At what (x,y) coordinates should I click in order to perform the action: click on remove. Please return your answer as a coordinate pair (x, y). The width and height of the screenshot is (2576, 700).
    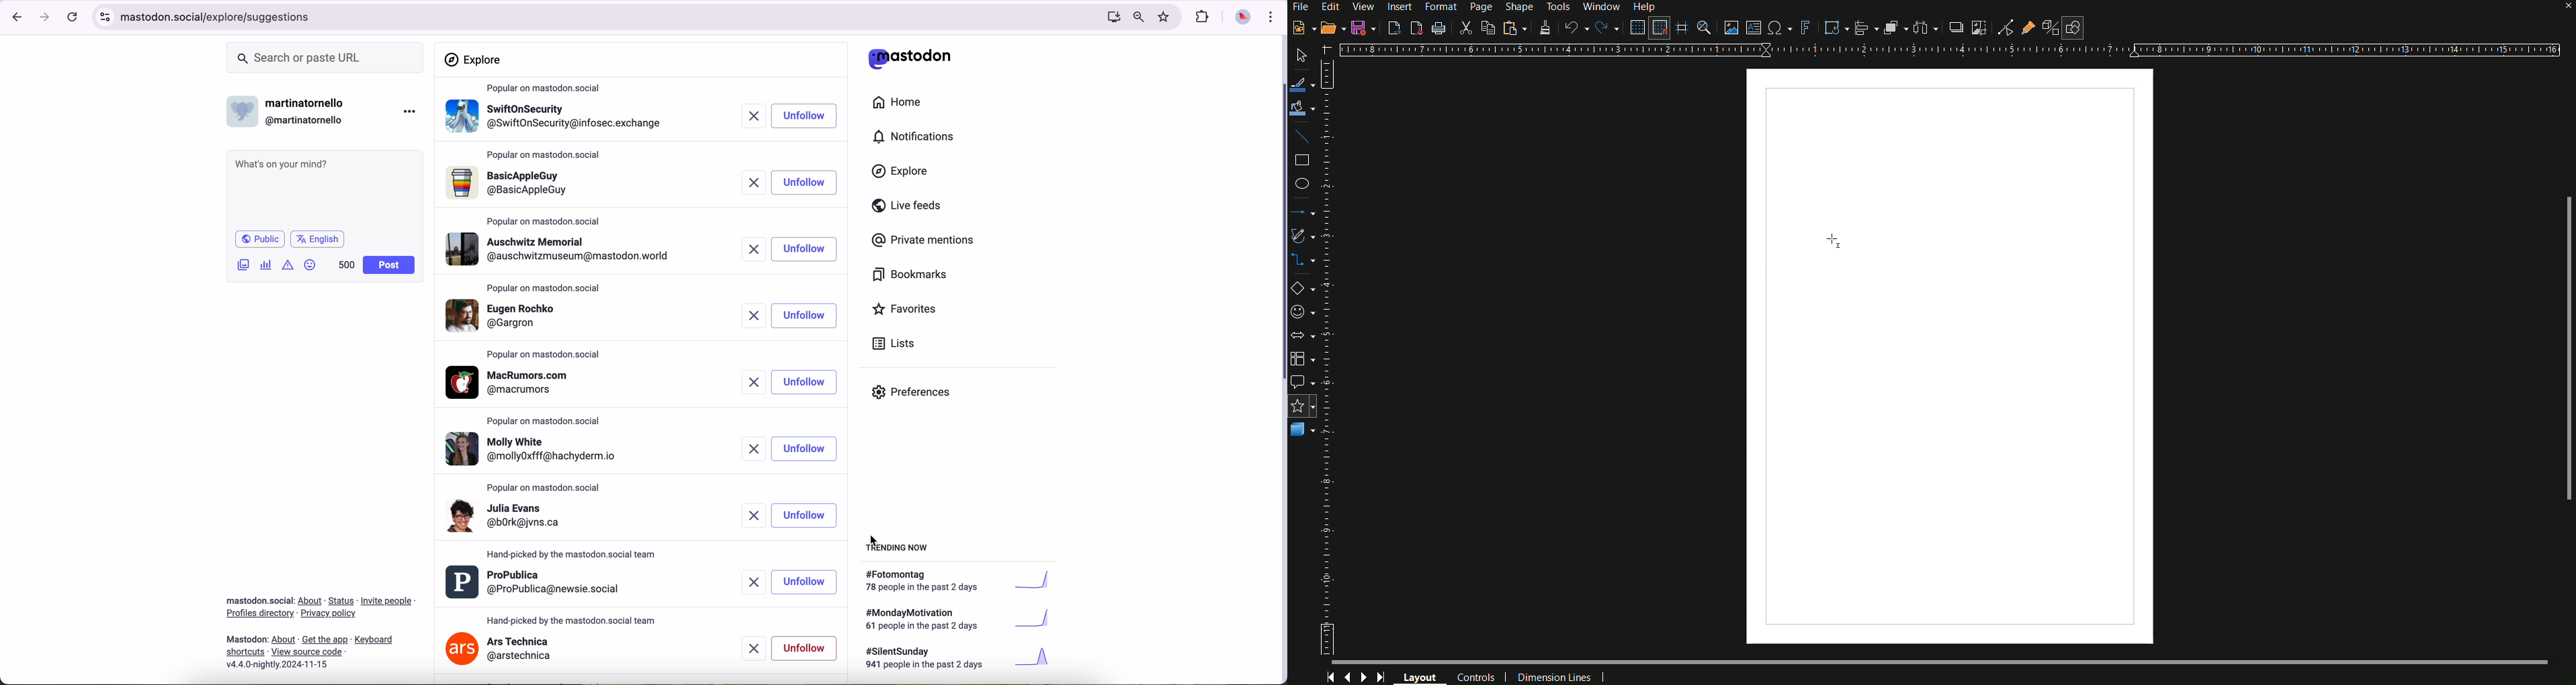
    Looking at the image, I should click on (753, 249).